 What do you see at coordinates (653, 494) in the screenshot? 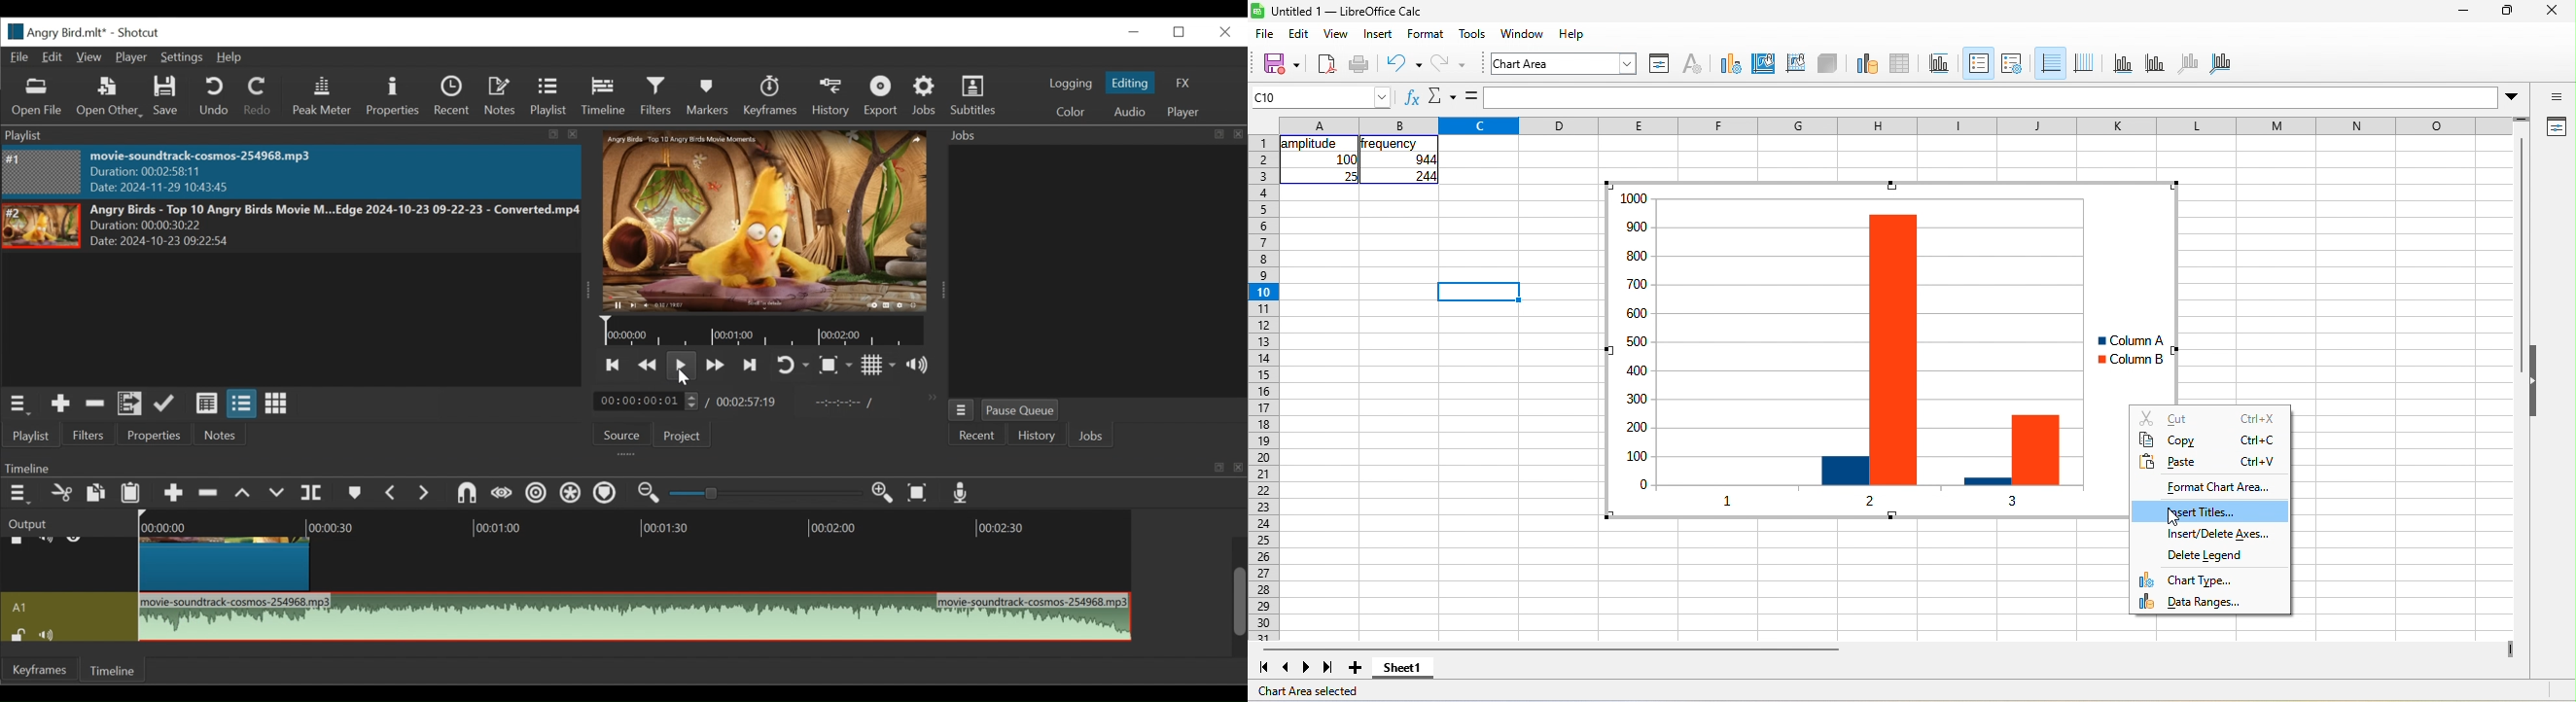
I see `Zoom timeline out` at bounding box center [653, 494].